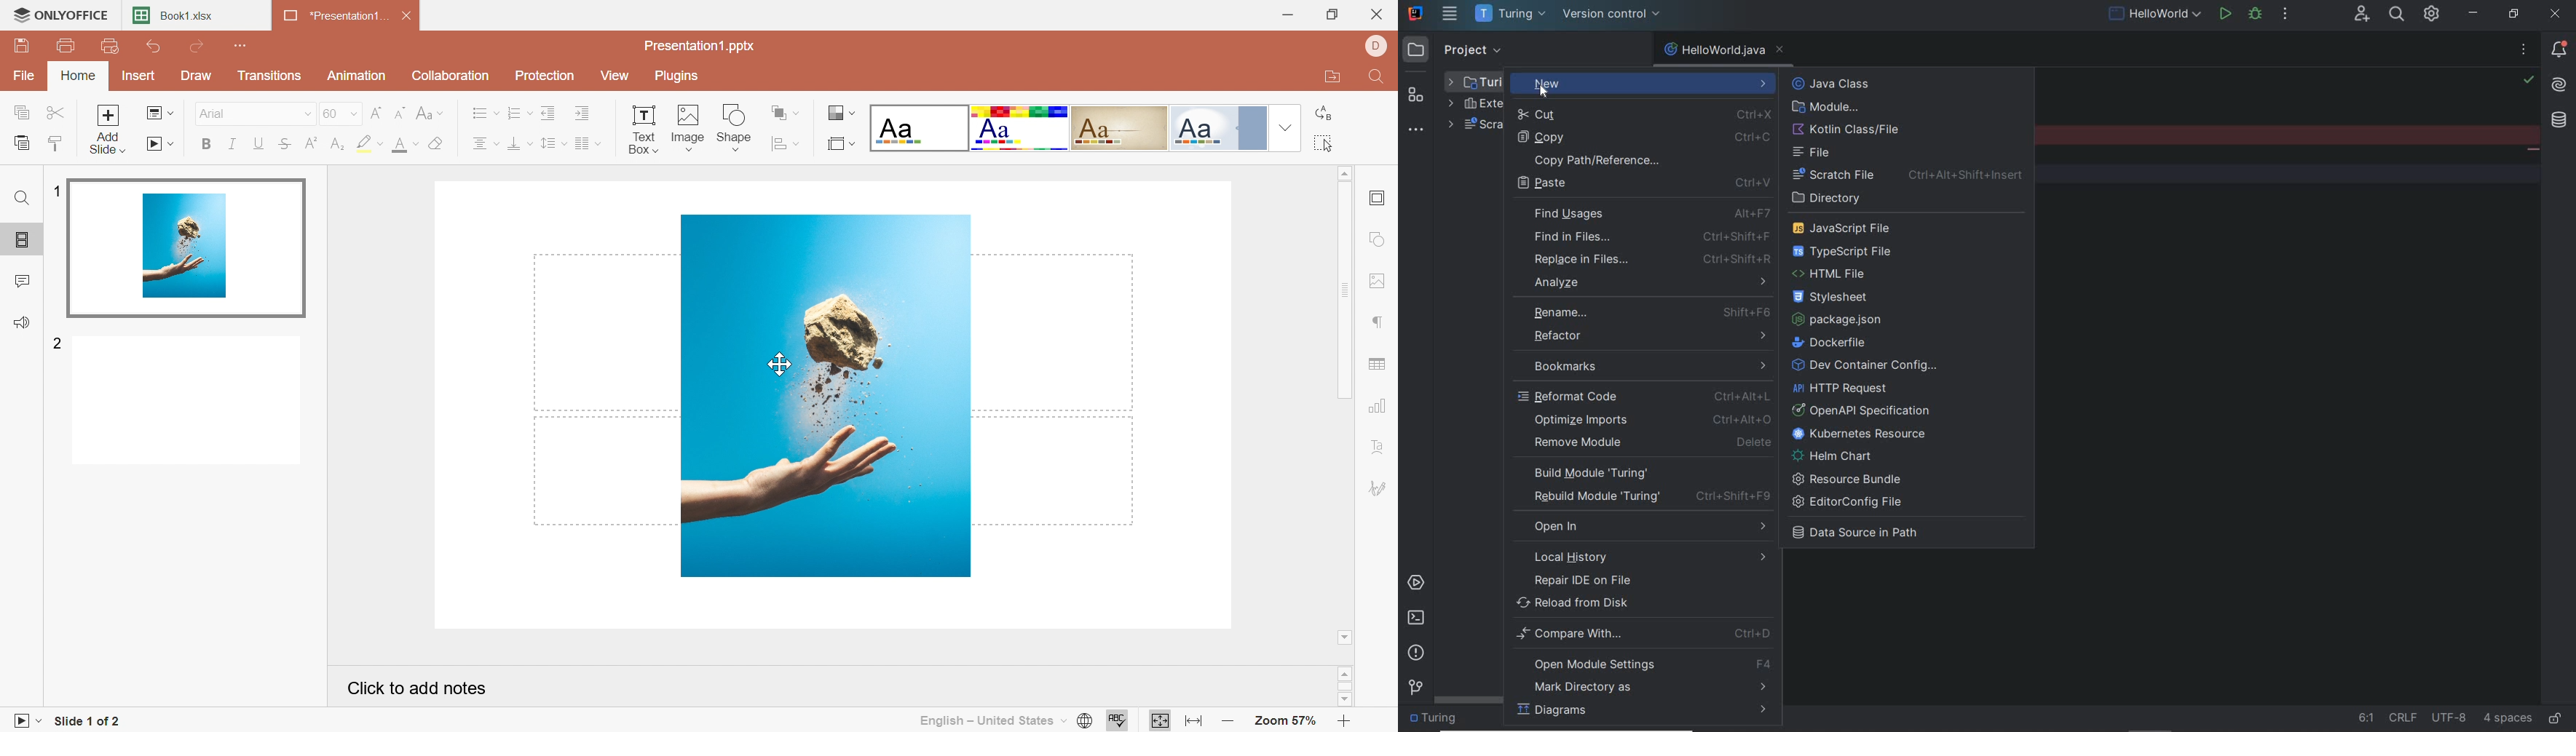  I want to click on Slide 1 of 2, so click(83, 722).